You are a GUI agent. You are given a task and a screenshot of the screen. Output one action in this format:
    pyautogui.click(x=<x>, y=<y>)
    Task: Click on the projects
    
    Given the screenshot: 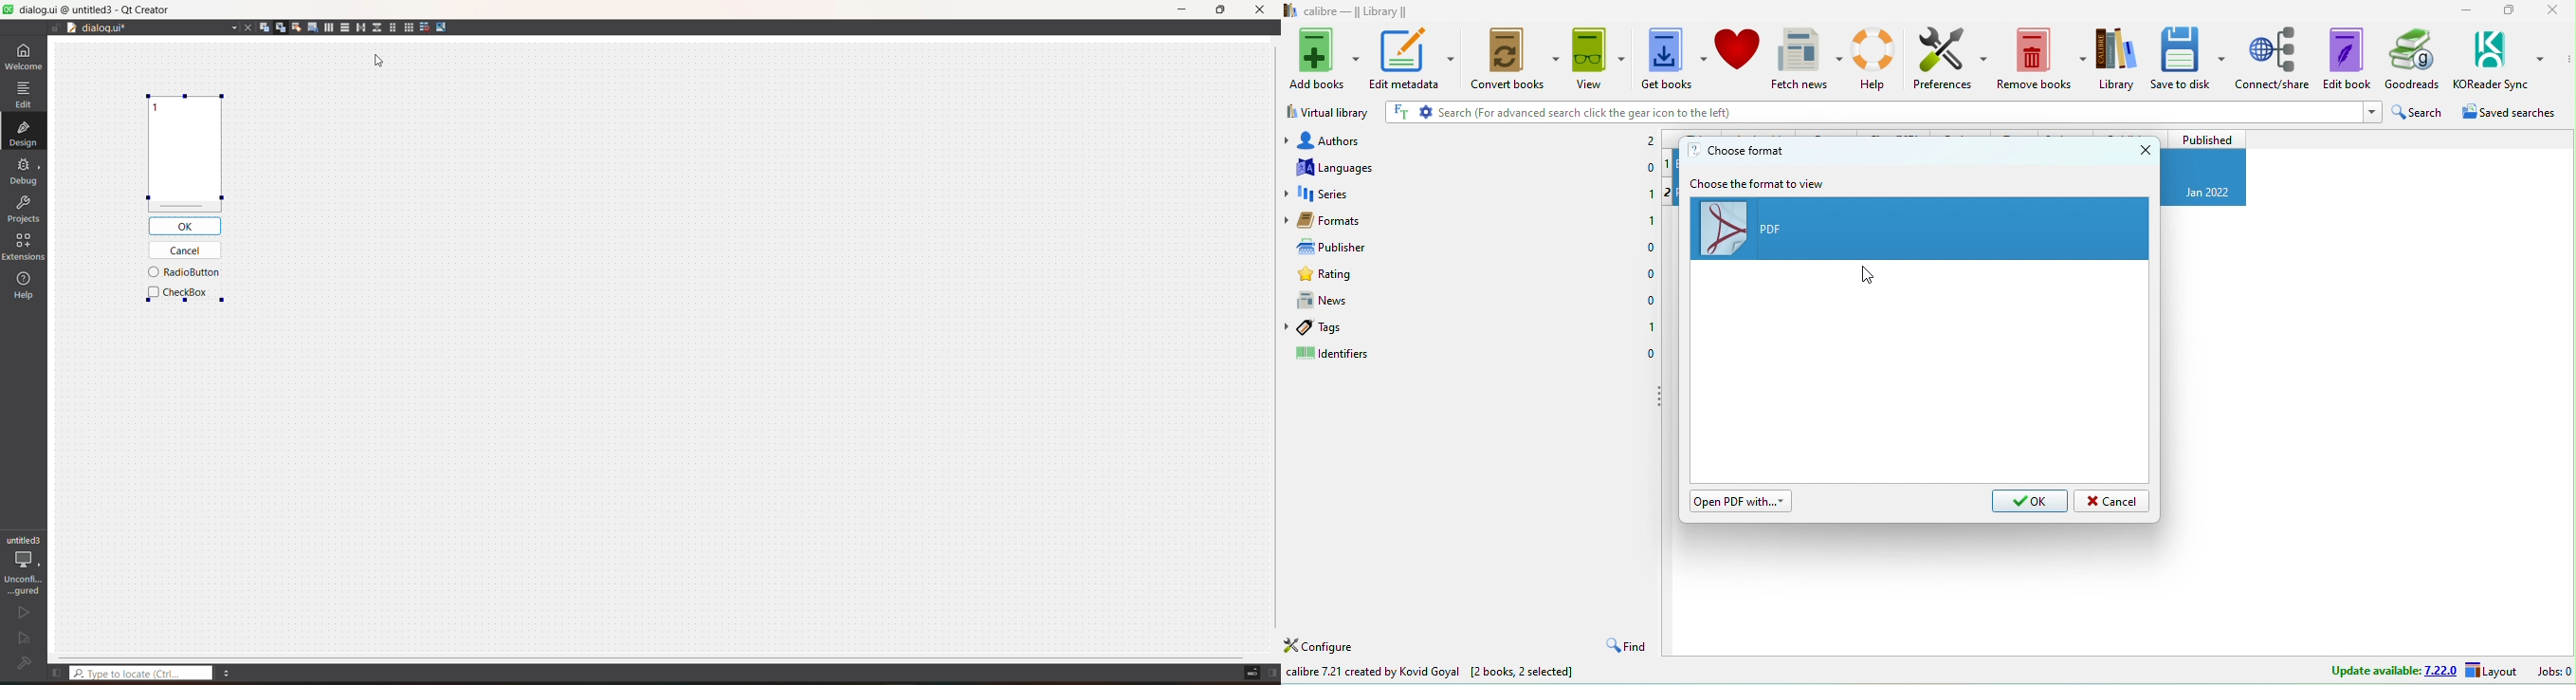 What is the action you would take?
    pyautogui.click(x=26, y=207)
    